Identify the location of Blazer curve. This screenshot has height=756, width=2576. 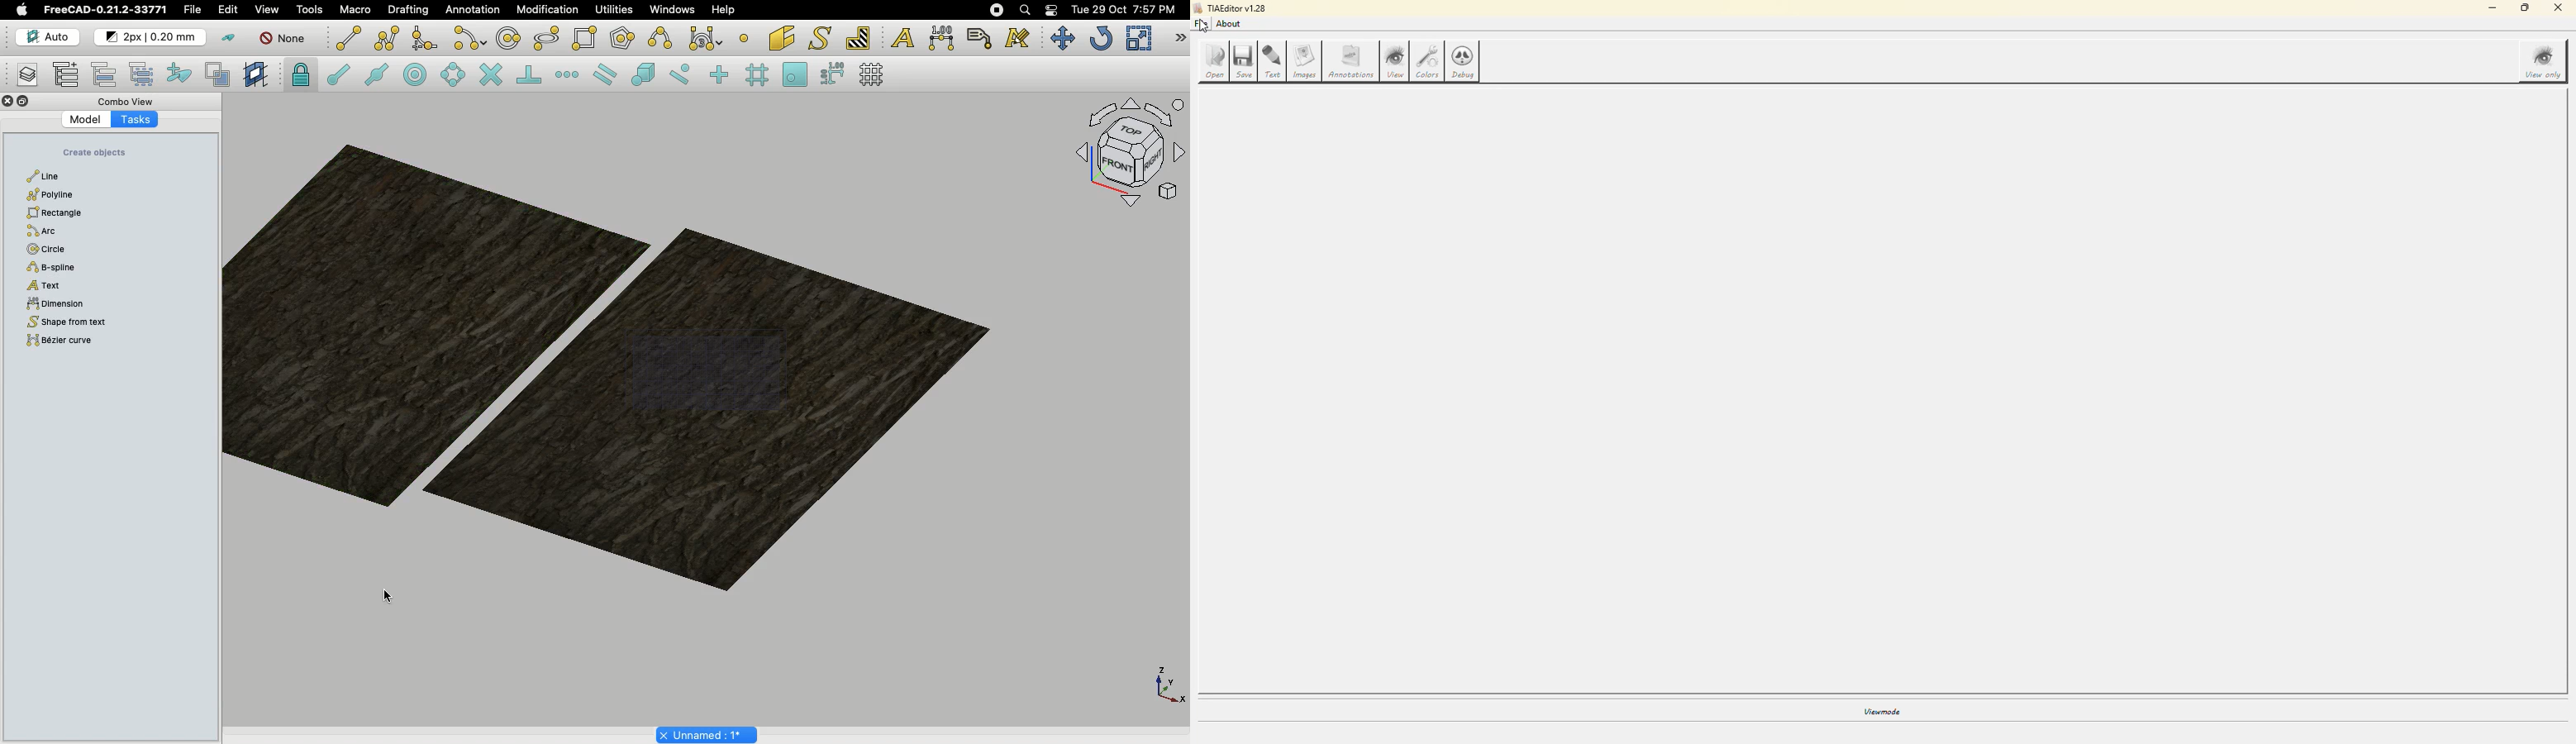
(71, 343).